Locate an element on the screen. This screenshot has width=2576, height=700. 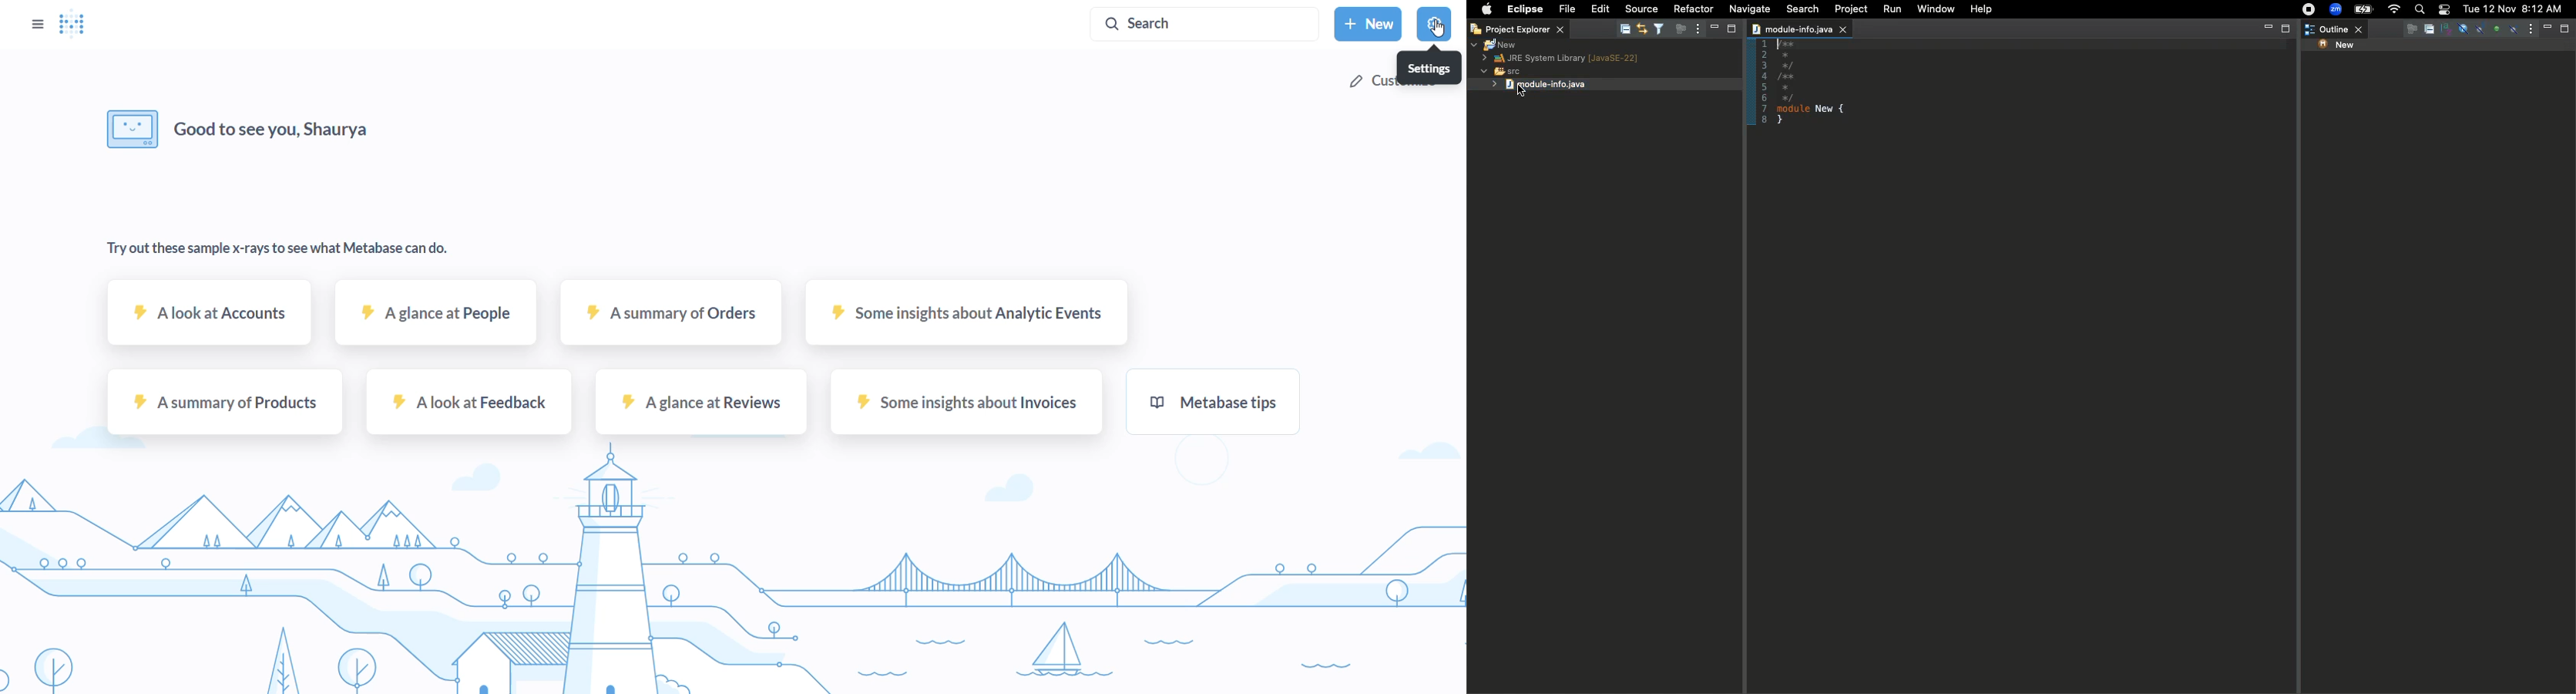
Search is located at coordinates (2421, 10).